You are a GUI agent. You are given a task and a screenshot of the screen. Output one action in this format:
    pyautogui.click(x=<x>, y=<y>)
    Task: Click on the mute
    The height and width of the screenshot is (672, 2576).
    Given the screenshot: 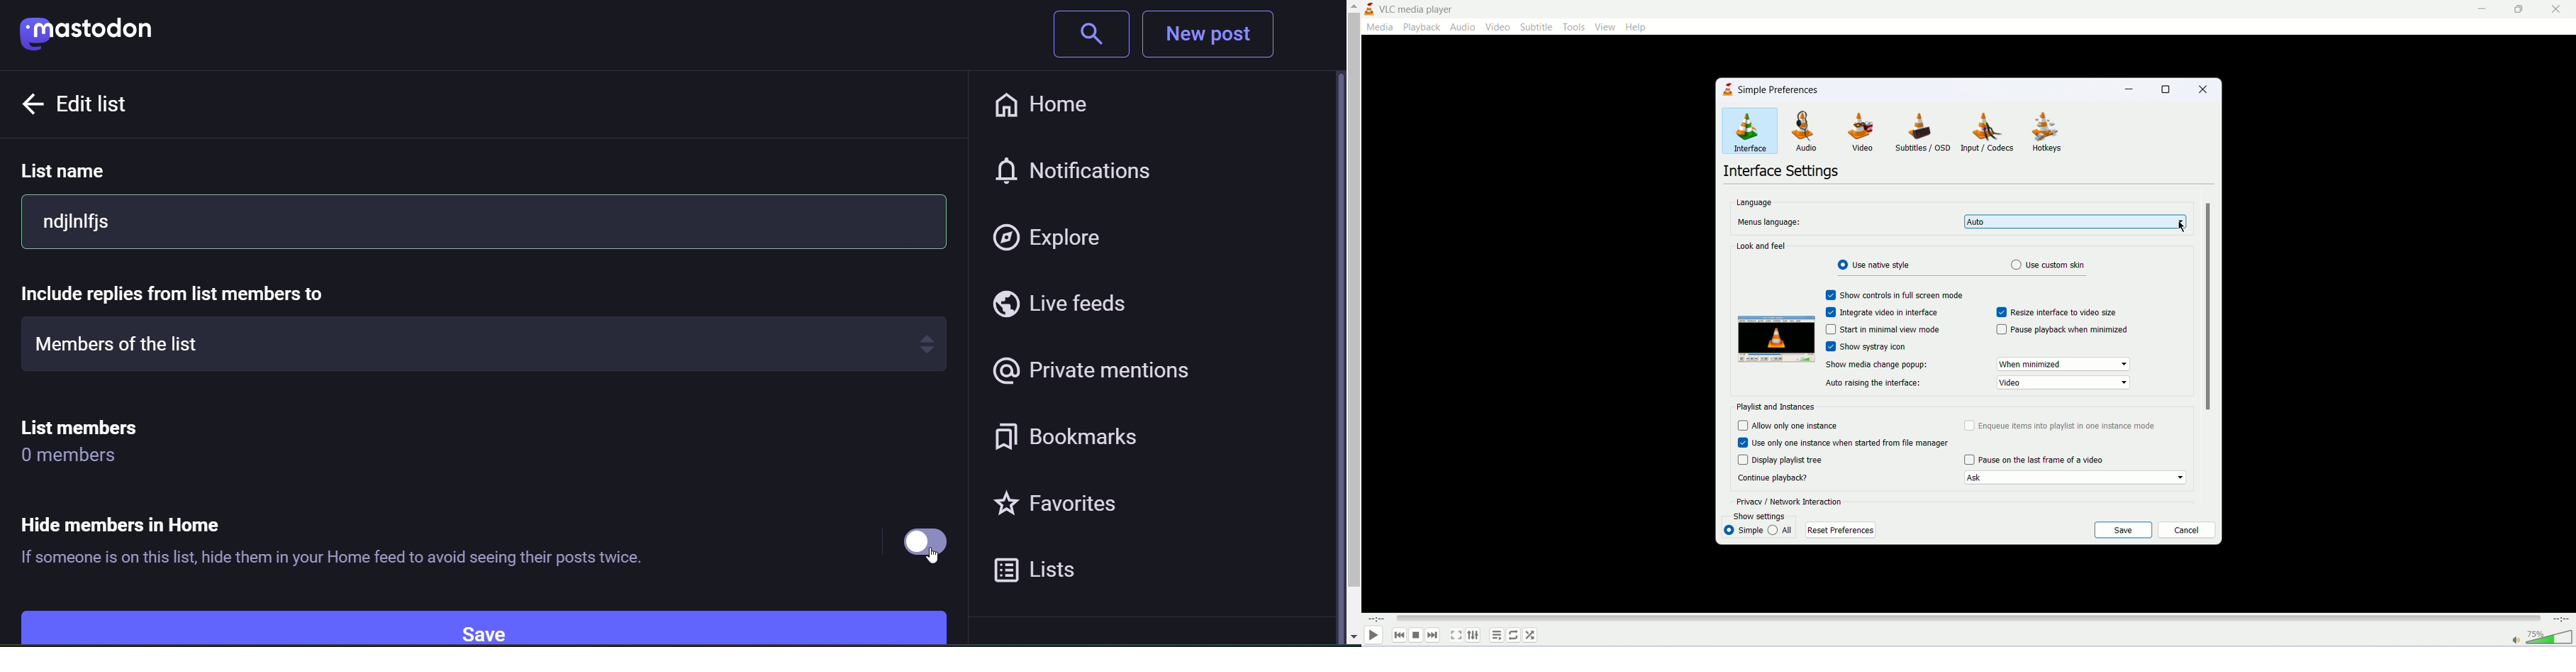 What is the action you would take?
    pyautogui.click(x=2516, y=641)
    